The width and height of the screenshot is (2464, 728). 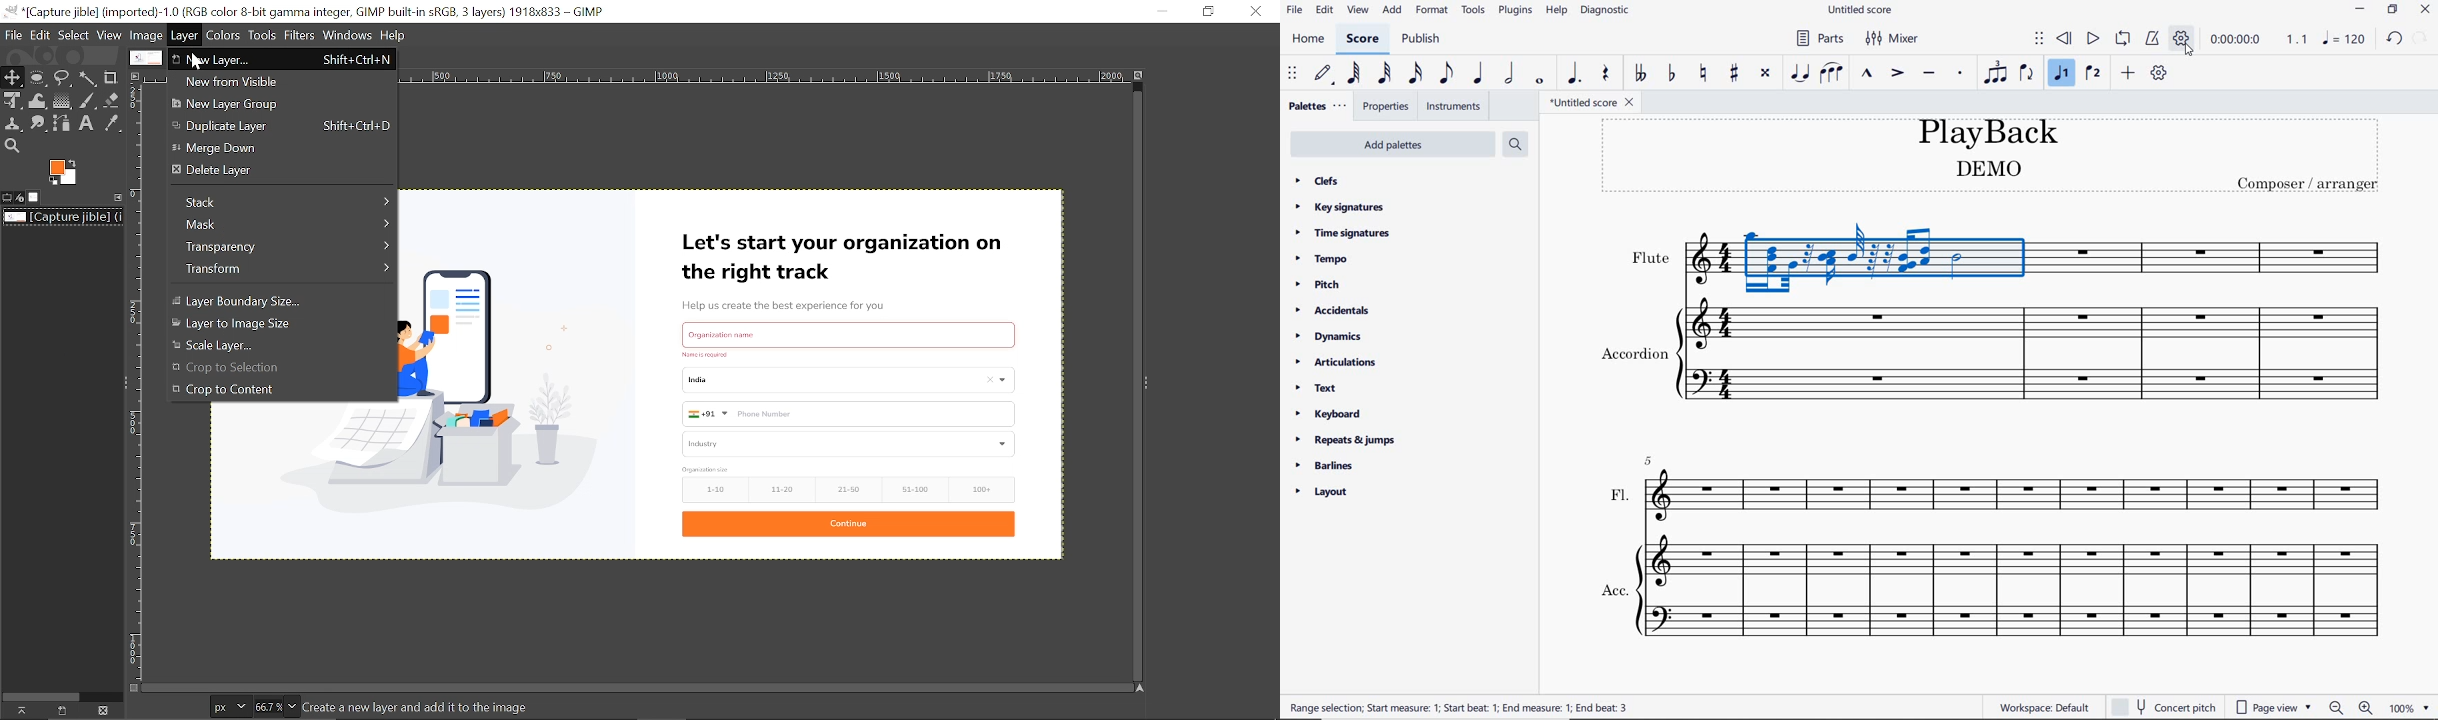 What do you see at coordinates (1670, 73) in the screenshot?
I see `toggle flat` at bounding box center [1670, 73].